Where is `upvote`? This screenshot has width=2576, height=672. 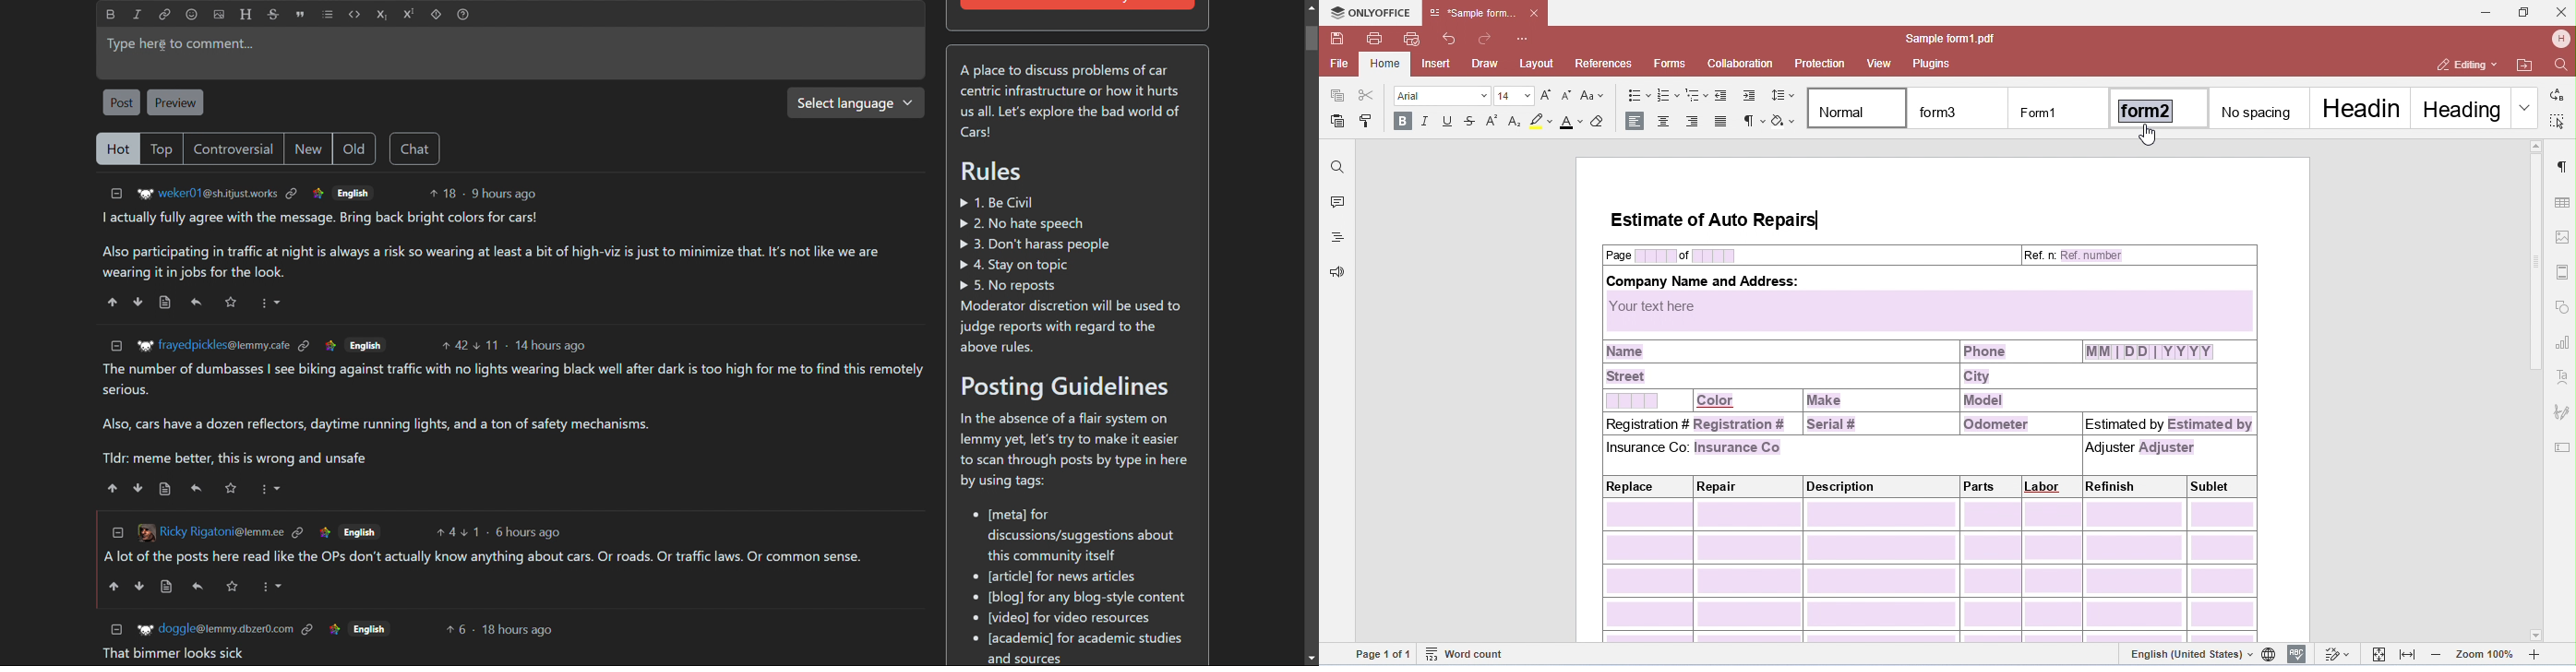 upvote is located at coordinates (113, 488).